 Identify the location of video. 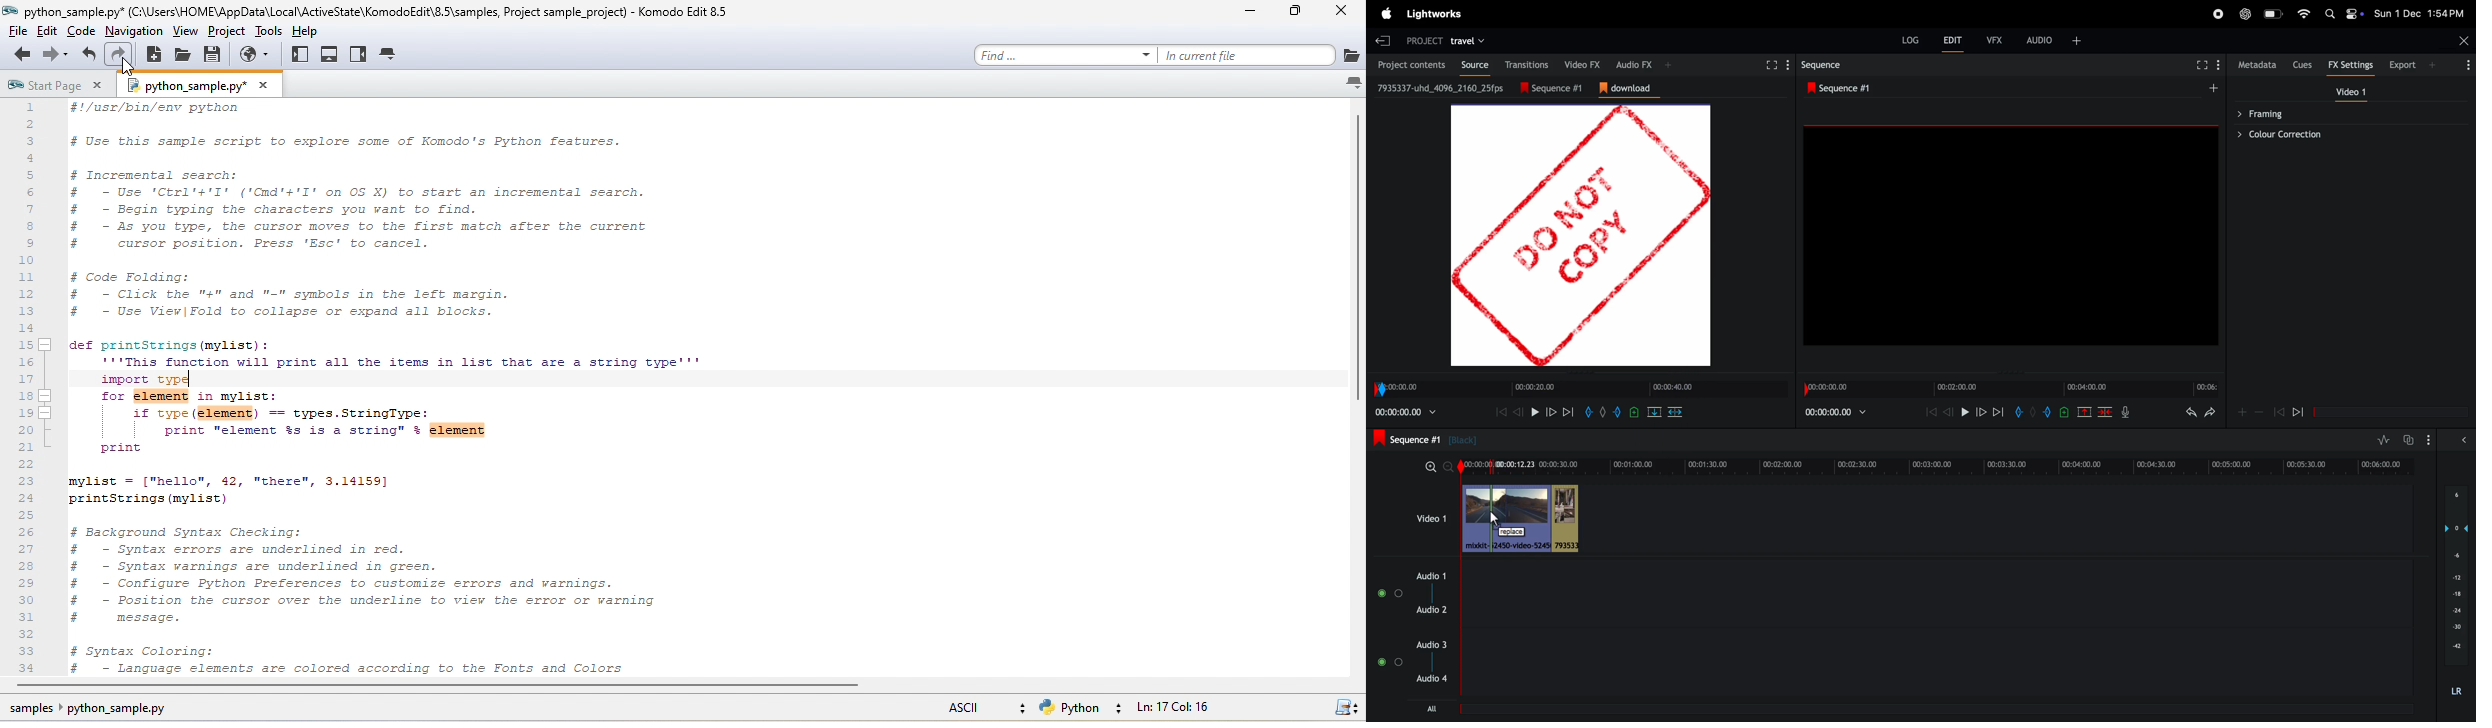
(2351, 91).